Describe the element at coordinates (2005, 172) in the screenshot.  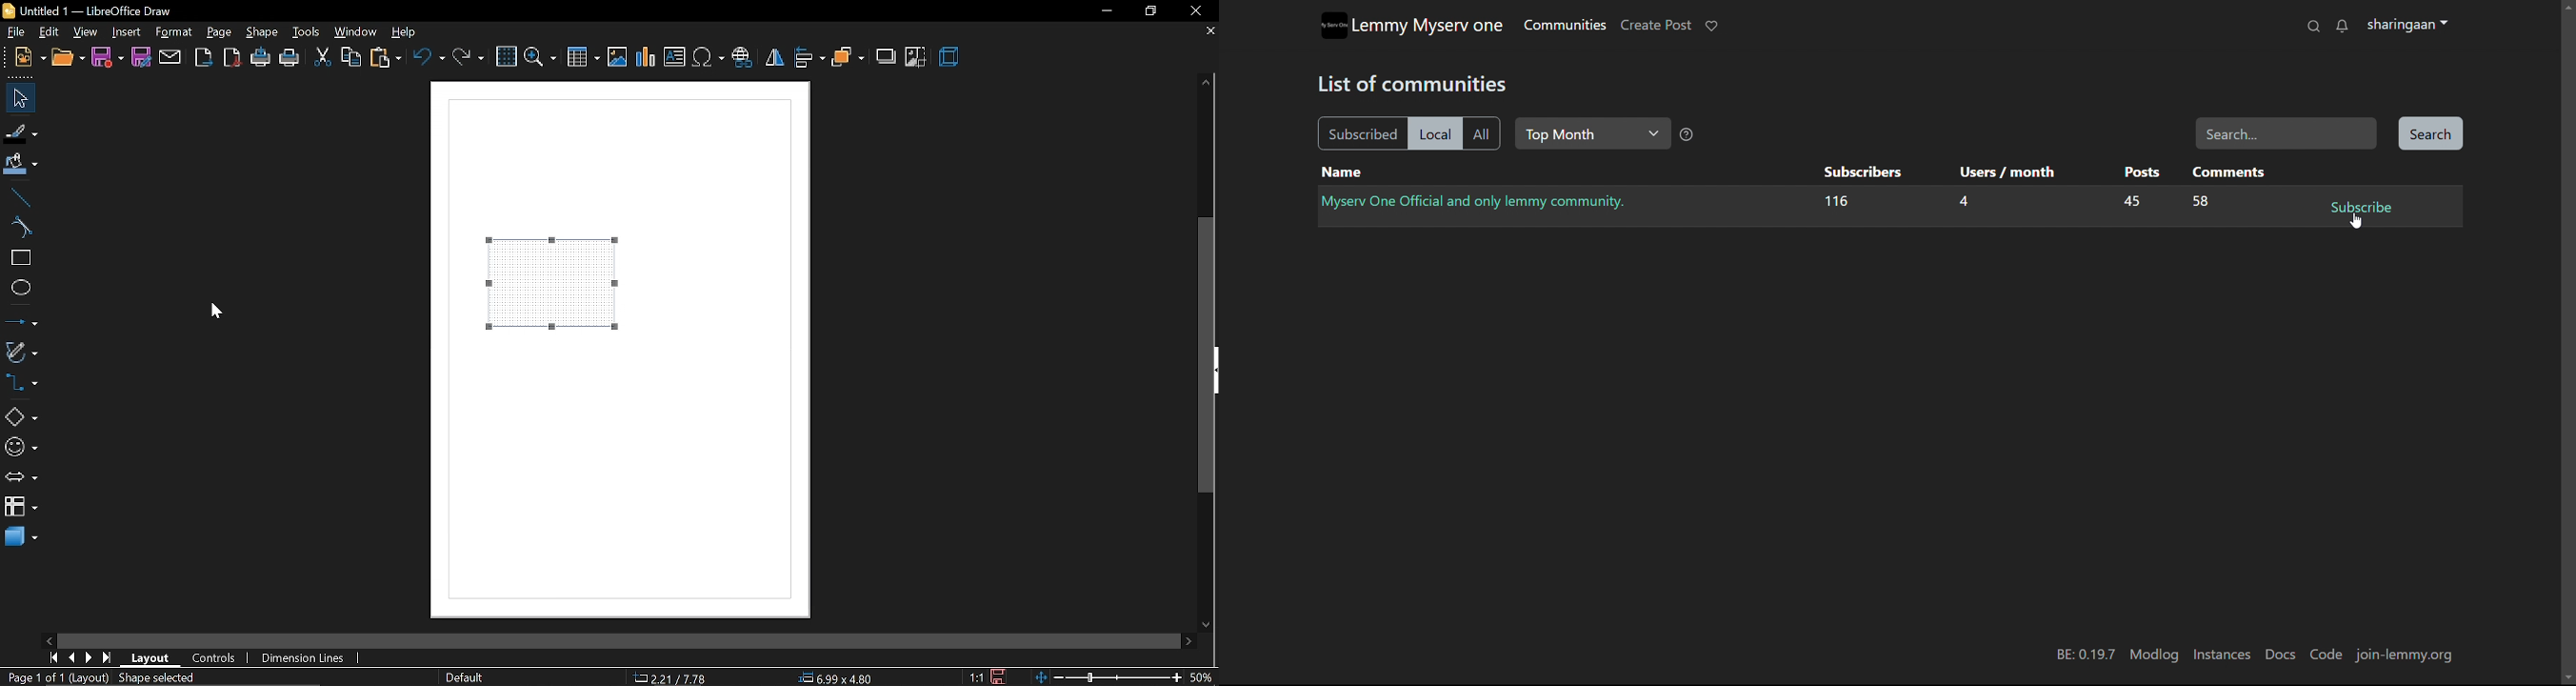
I see `user/month` at that location.